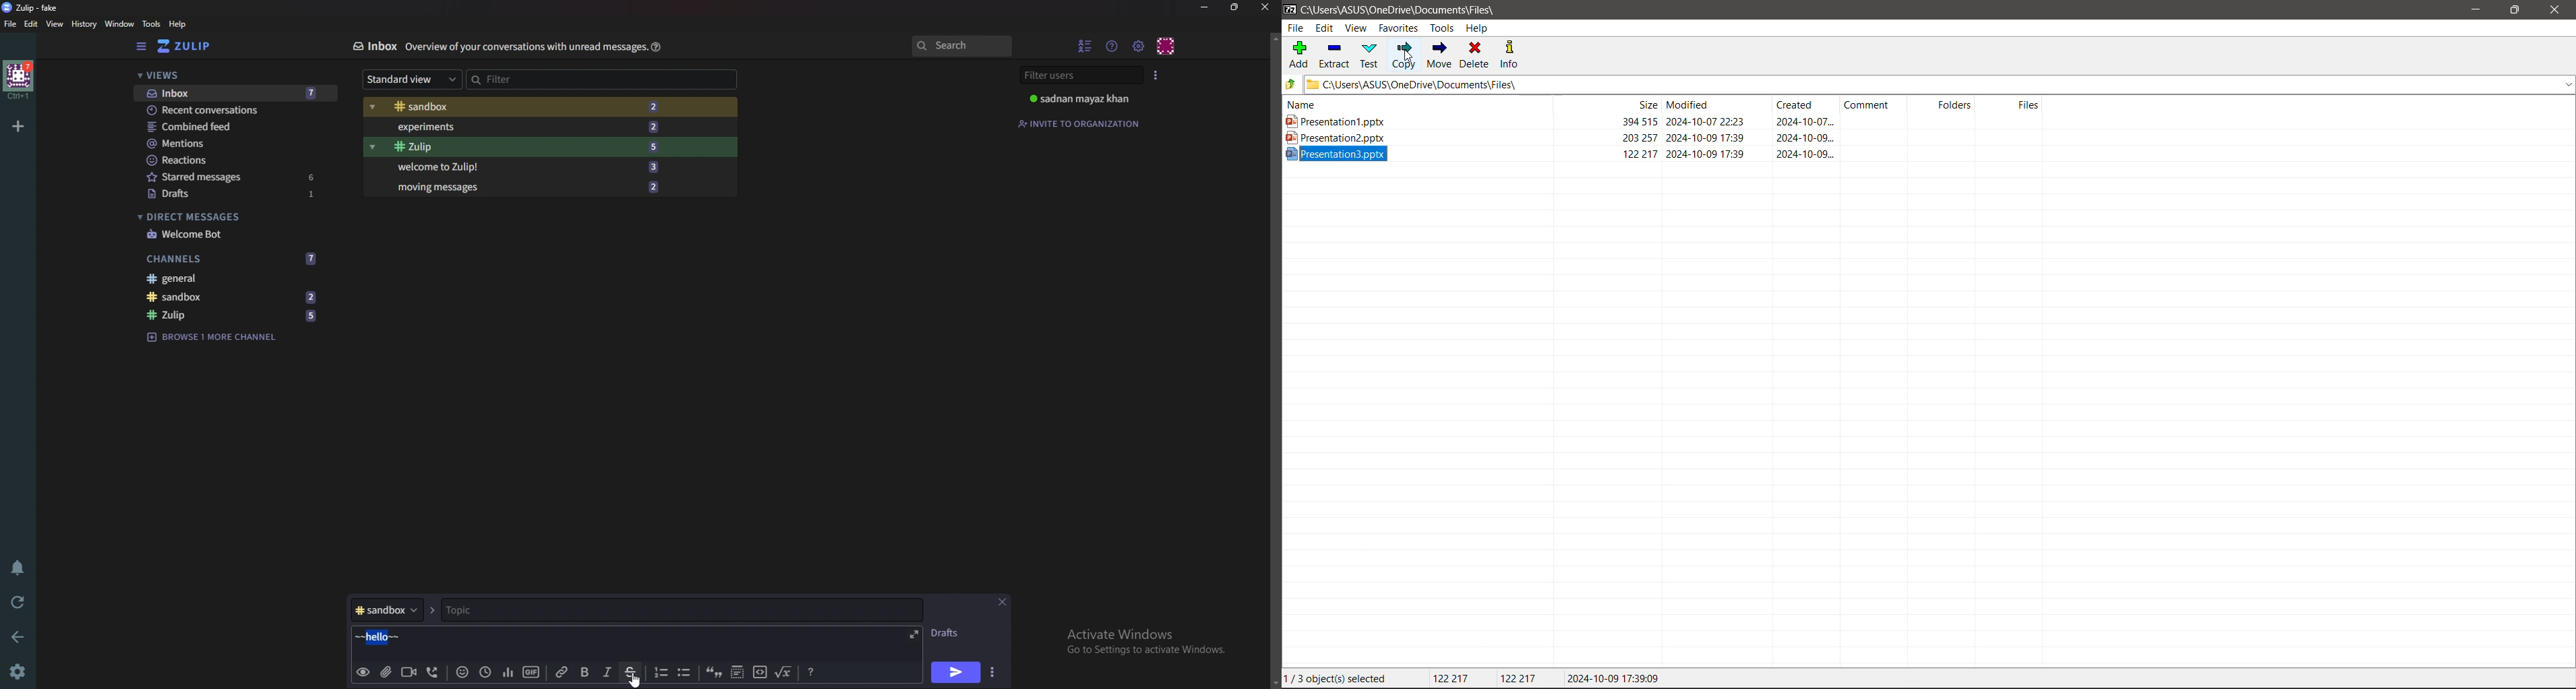 Image resolution: width=2576 pixels, height=700 pixels. I want to click on Standard view, so click(413, 79).